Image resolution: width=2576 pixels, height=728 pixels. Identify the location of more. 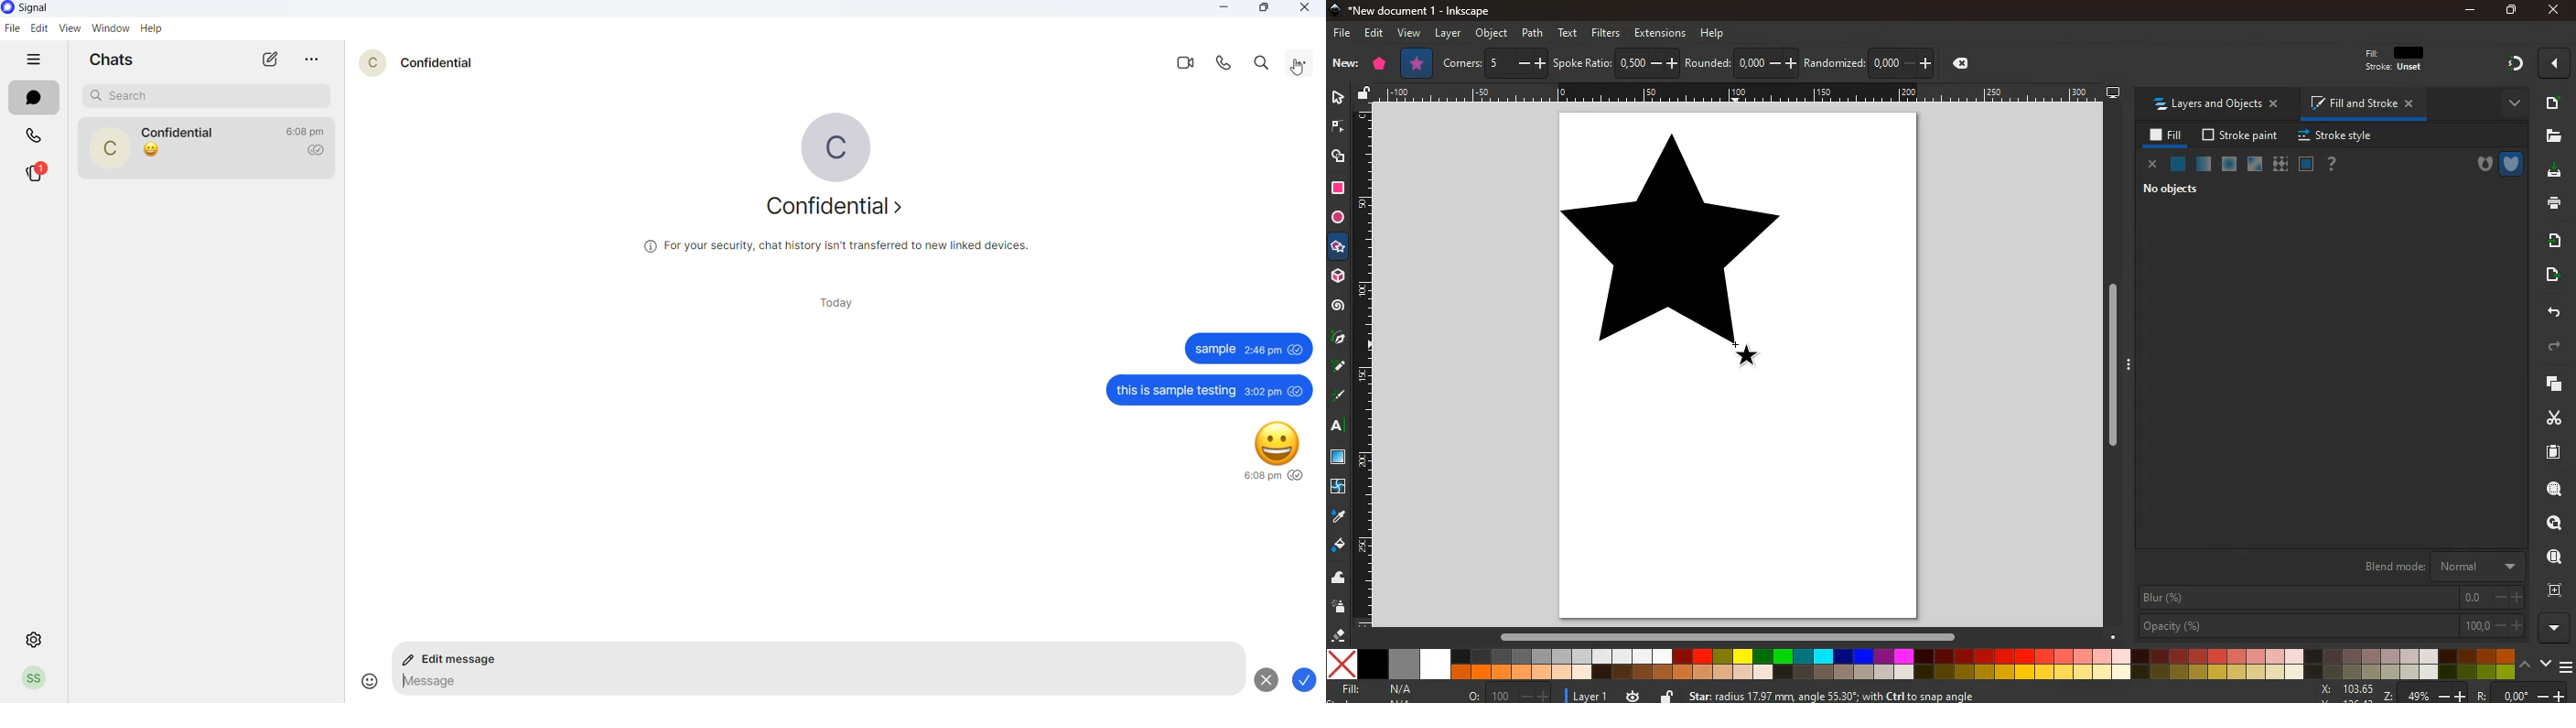
(2506, 104).